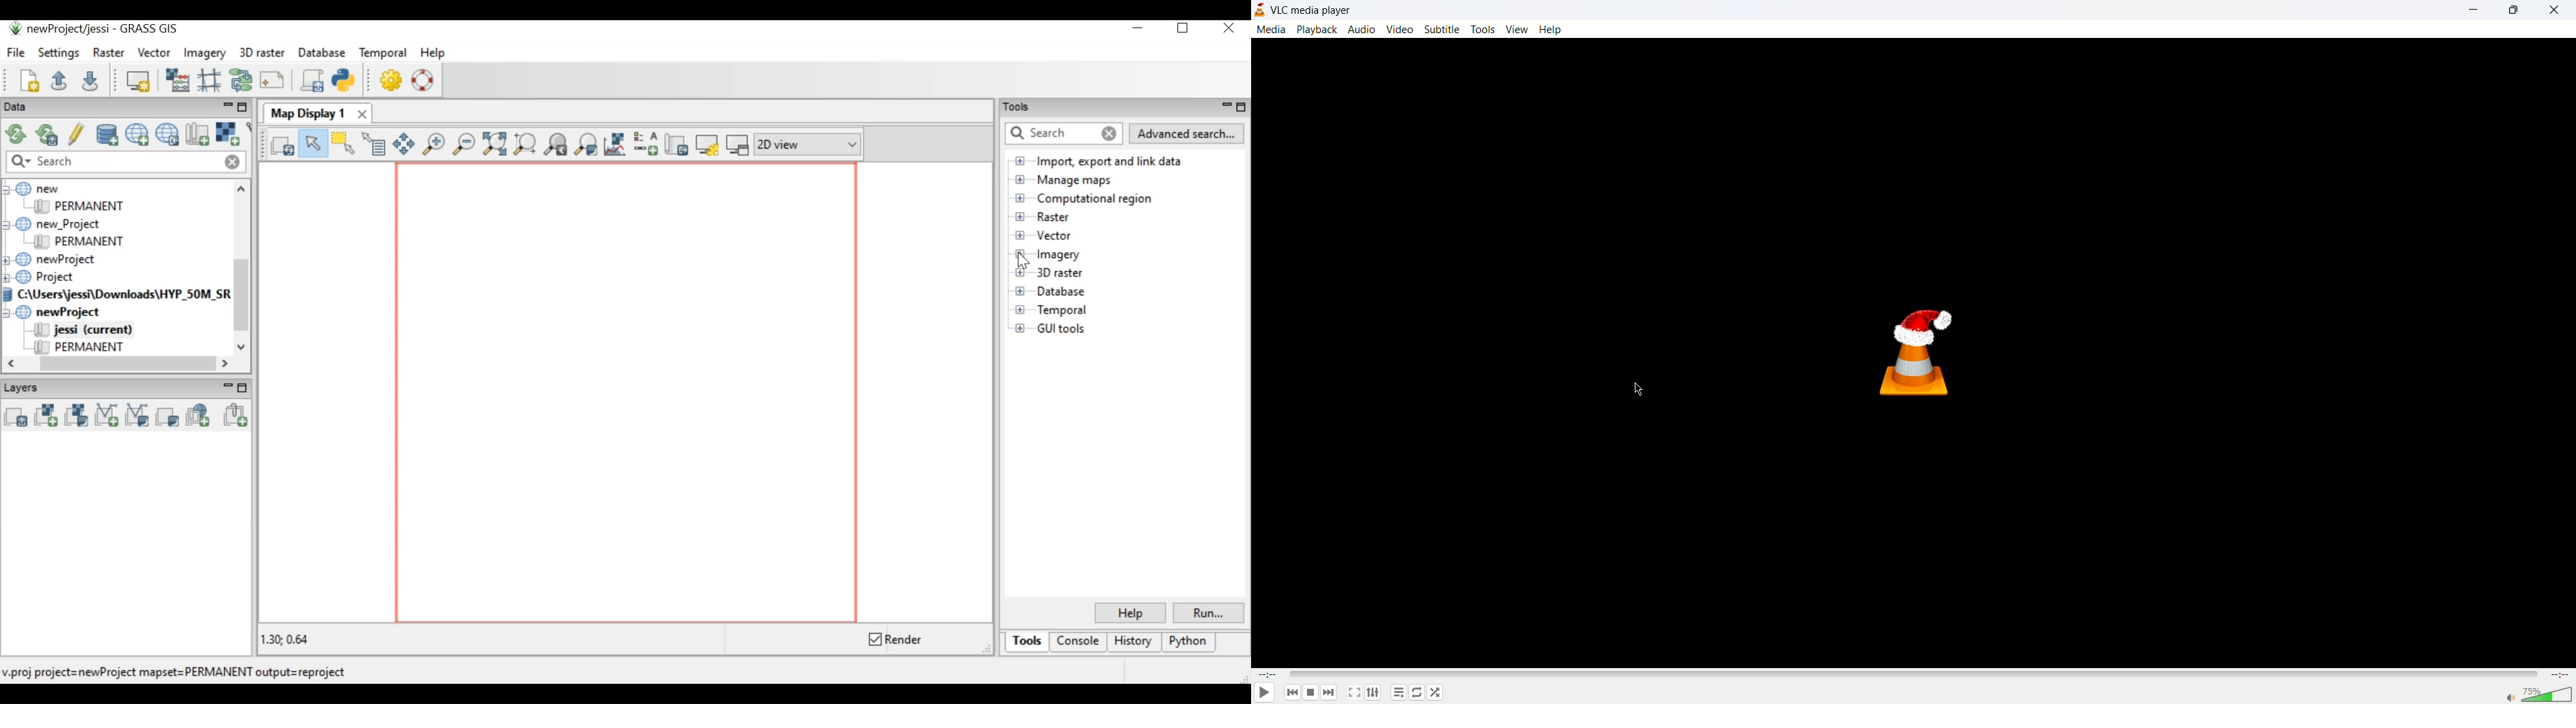 The width and height of the screenshot is (2576, 728). I want to click on view, so click(1517, 29).